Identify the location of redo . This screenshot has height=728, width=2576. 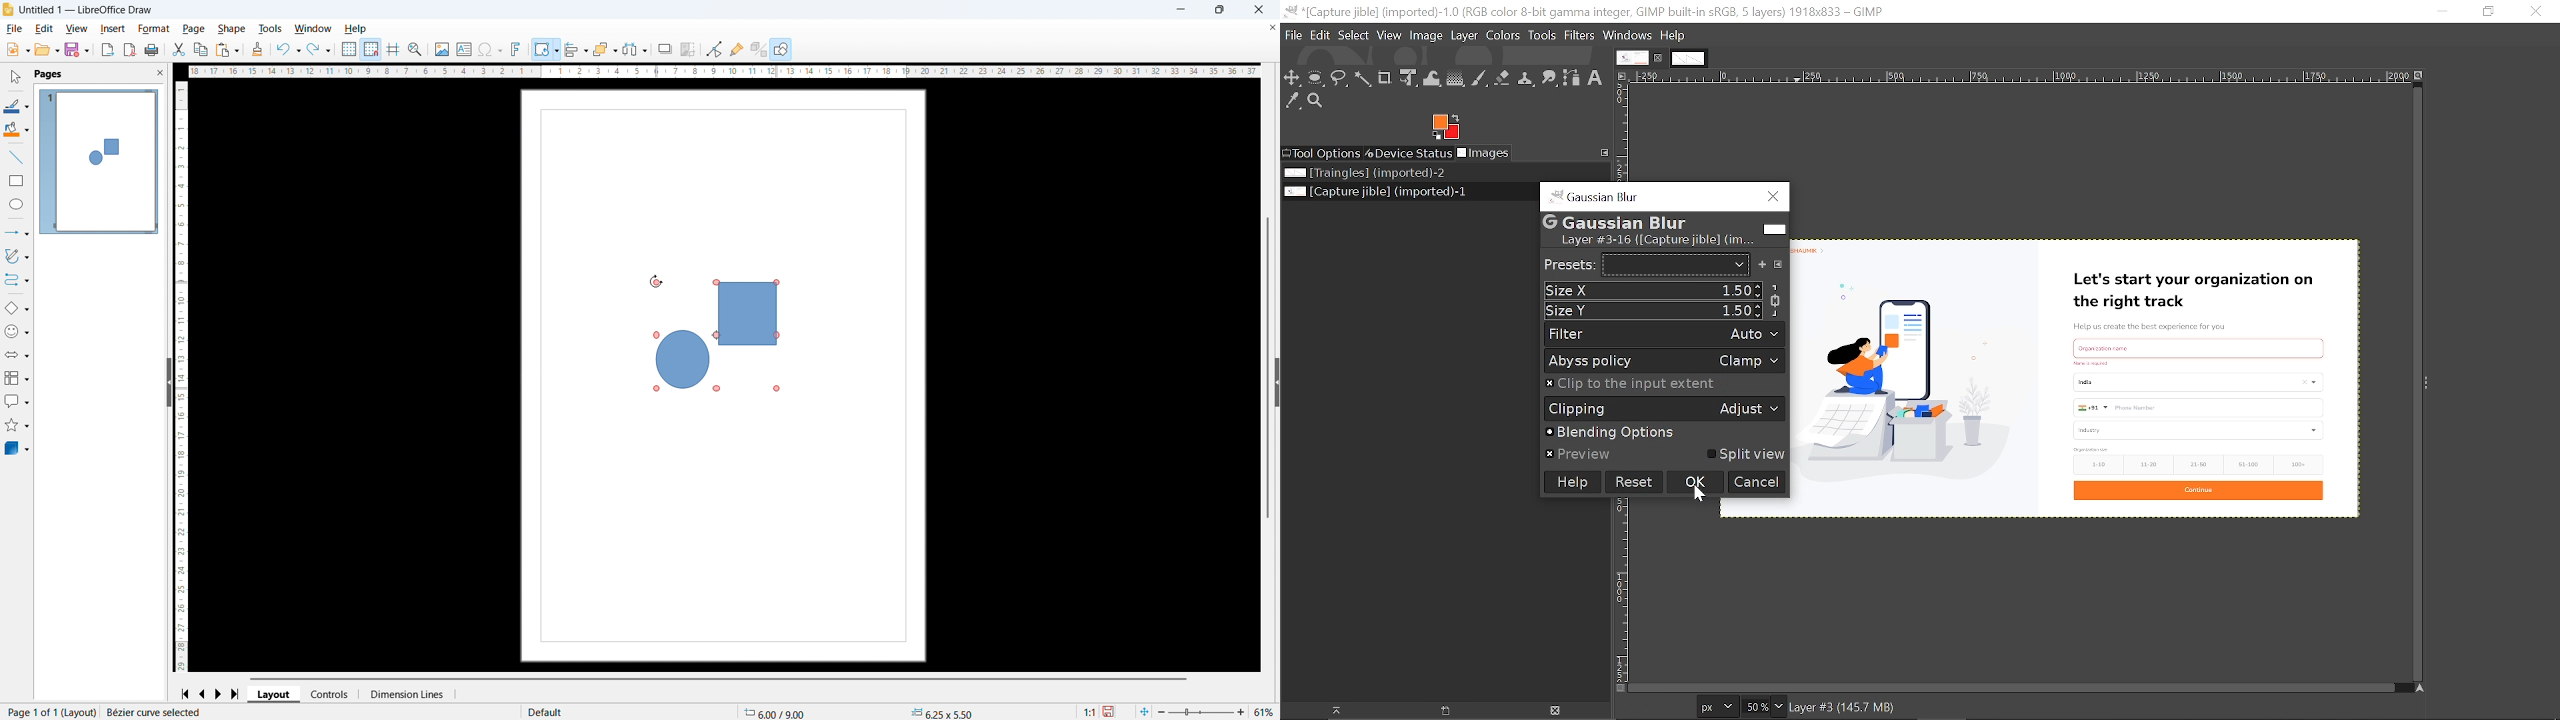
(319, 49).